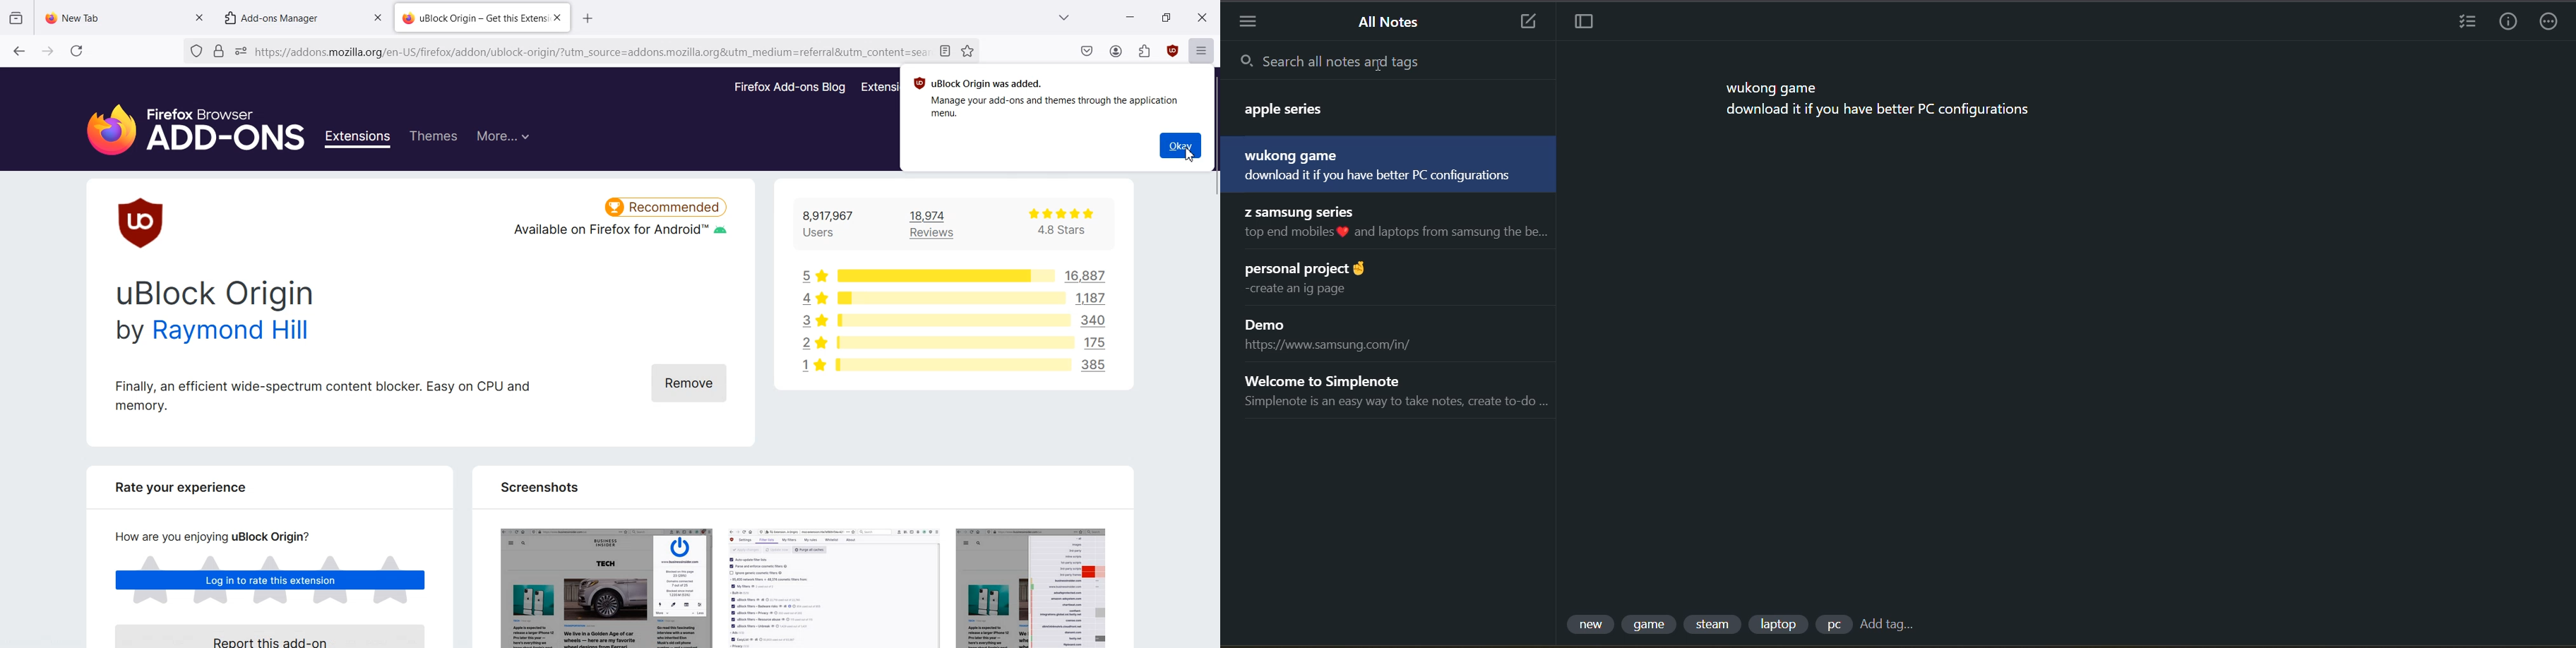 This screenshot has width=2576, height=672. What do you see at coordinates (1385, 60) in the screenshot?
I see `search all notes and tags` at bounding box center [1385, 60].